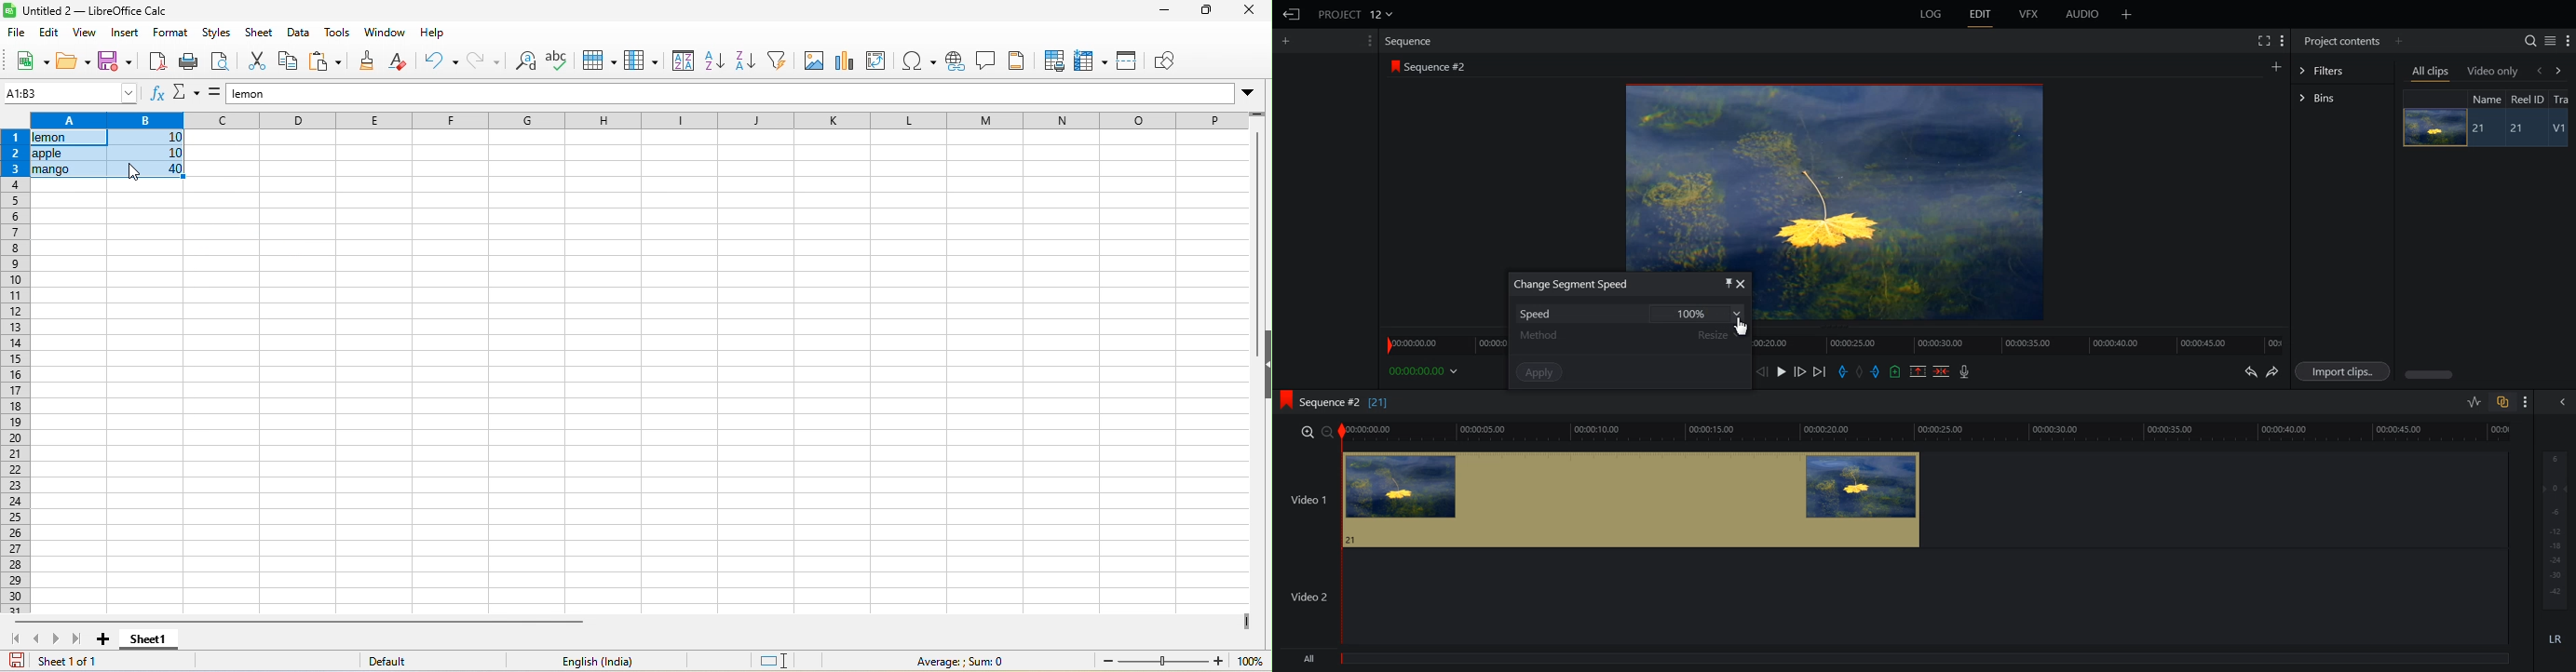 The width and height of the screenshot is (2576, 672). What do you see at coordinates (2550, 41) in the screenshot?
I see `Toggle between list and tile view` at bounding box center [2550, 41].